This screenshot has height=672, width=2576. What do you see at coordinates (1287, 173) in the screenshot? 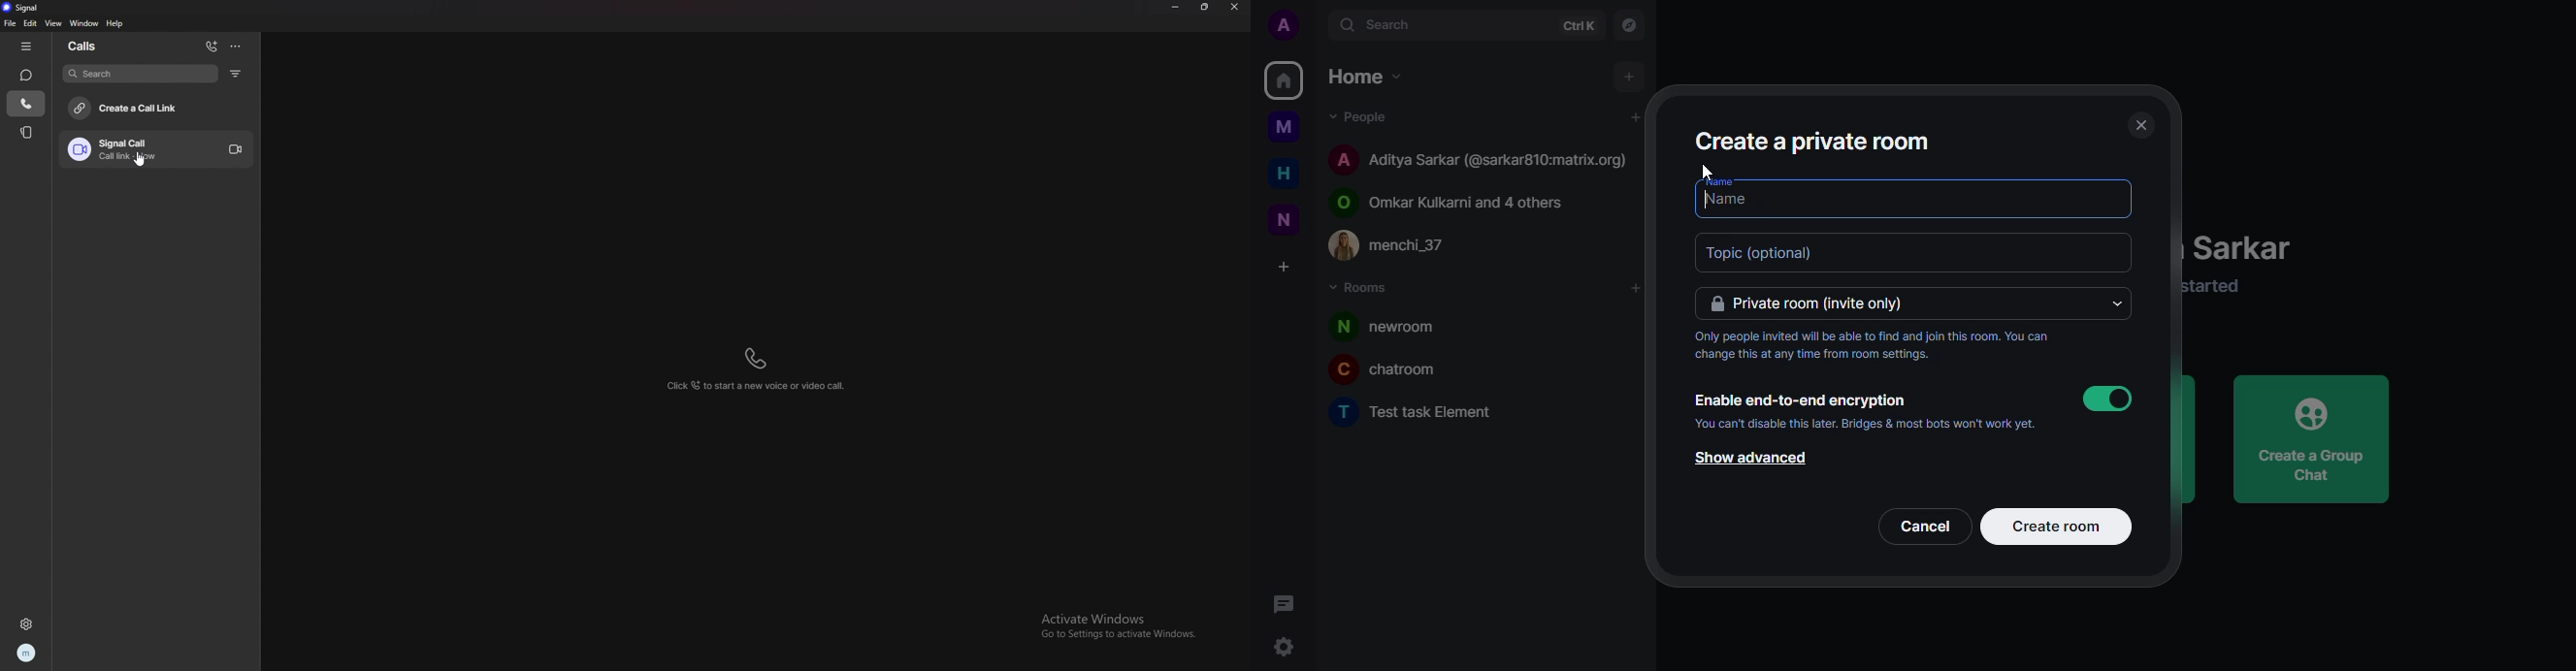
I see `home` at bounding box center [1287, 173].